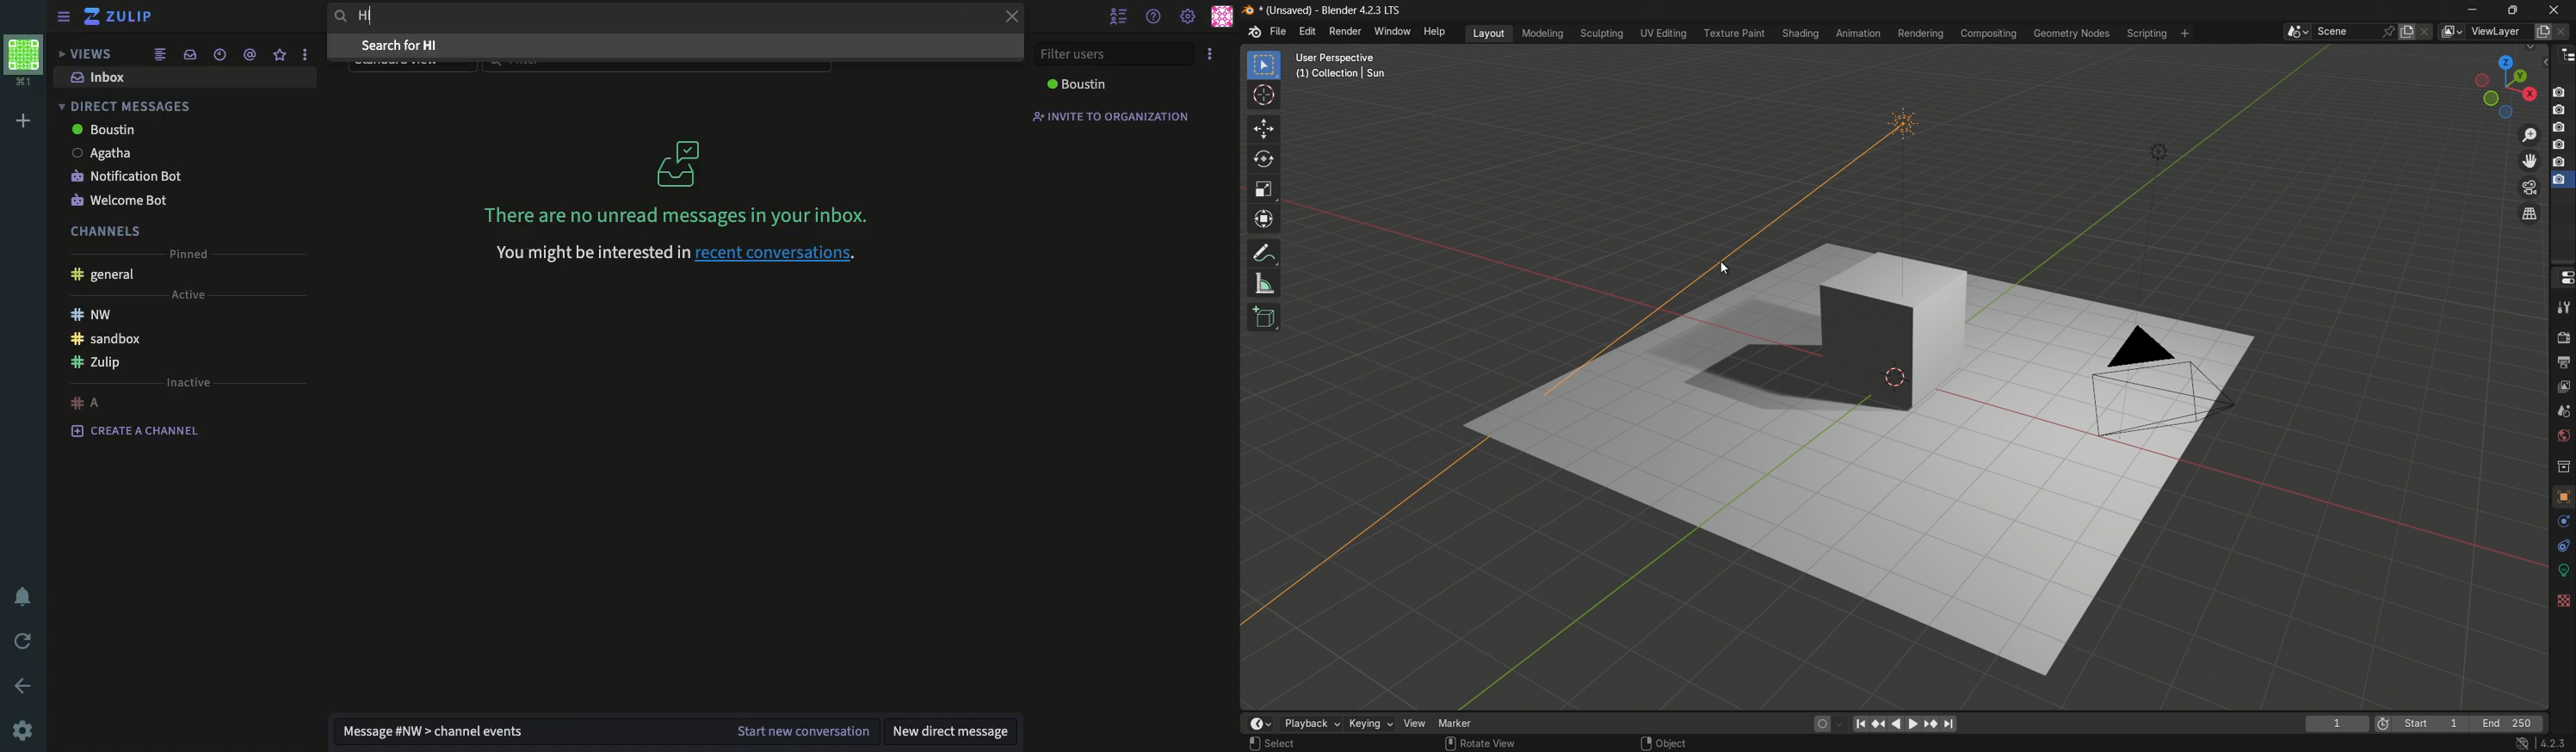 Image resolution: width=2576 pixels, height=756 pixels. What do you see at coordinates (97, 364) in the screenshot?
I see `Zulip` at bounding box center [97, 364].